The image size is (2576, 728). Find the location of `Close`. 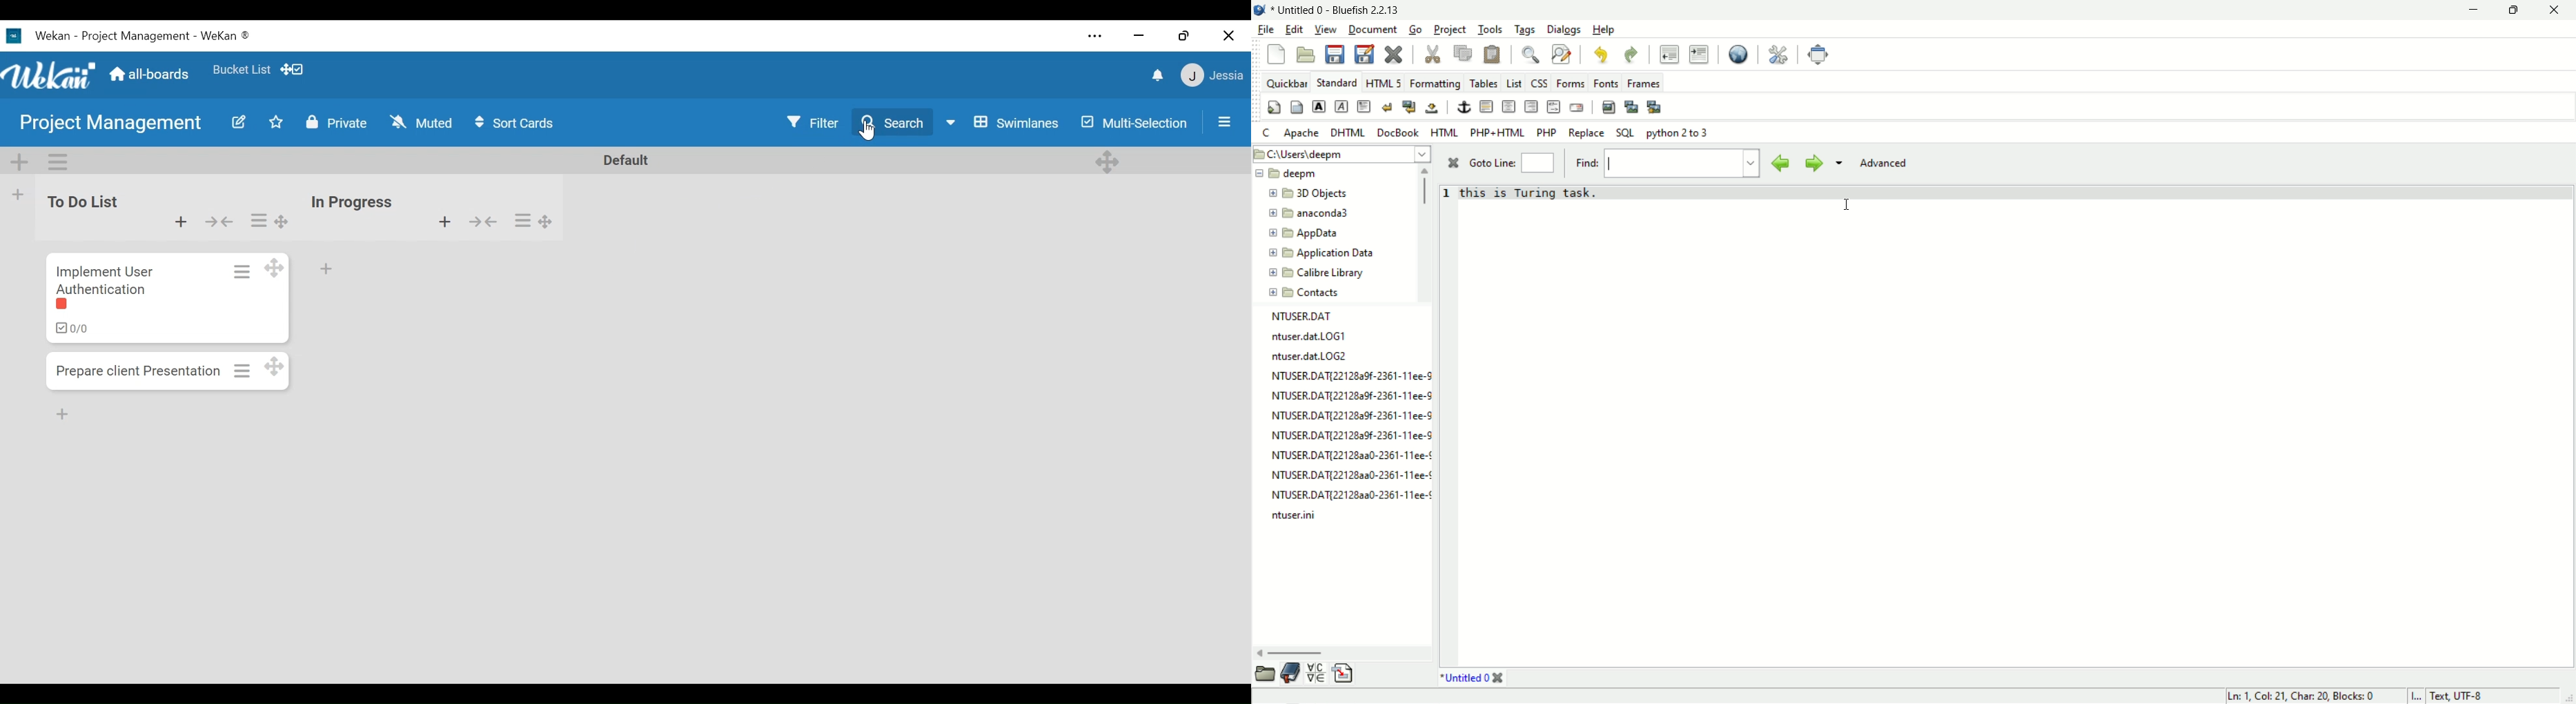

Close is located at coordinates (1227, 37).